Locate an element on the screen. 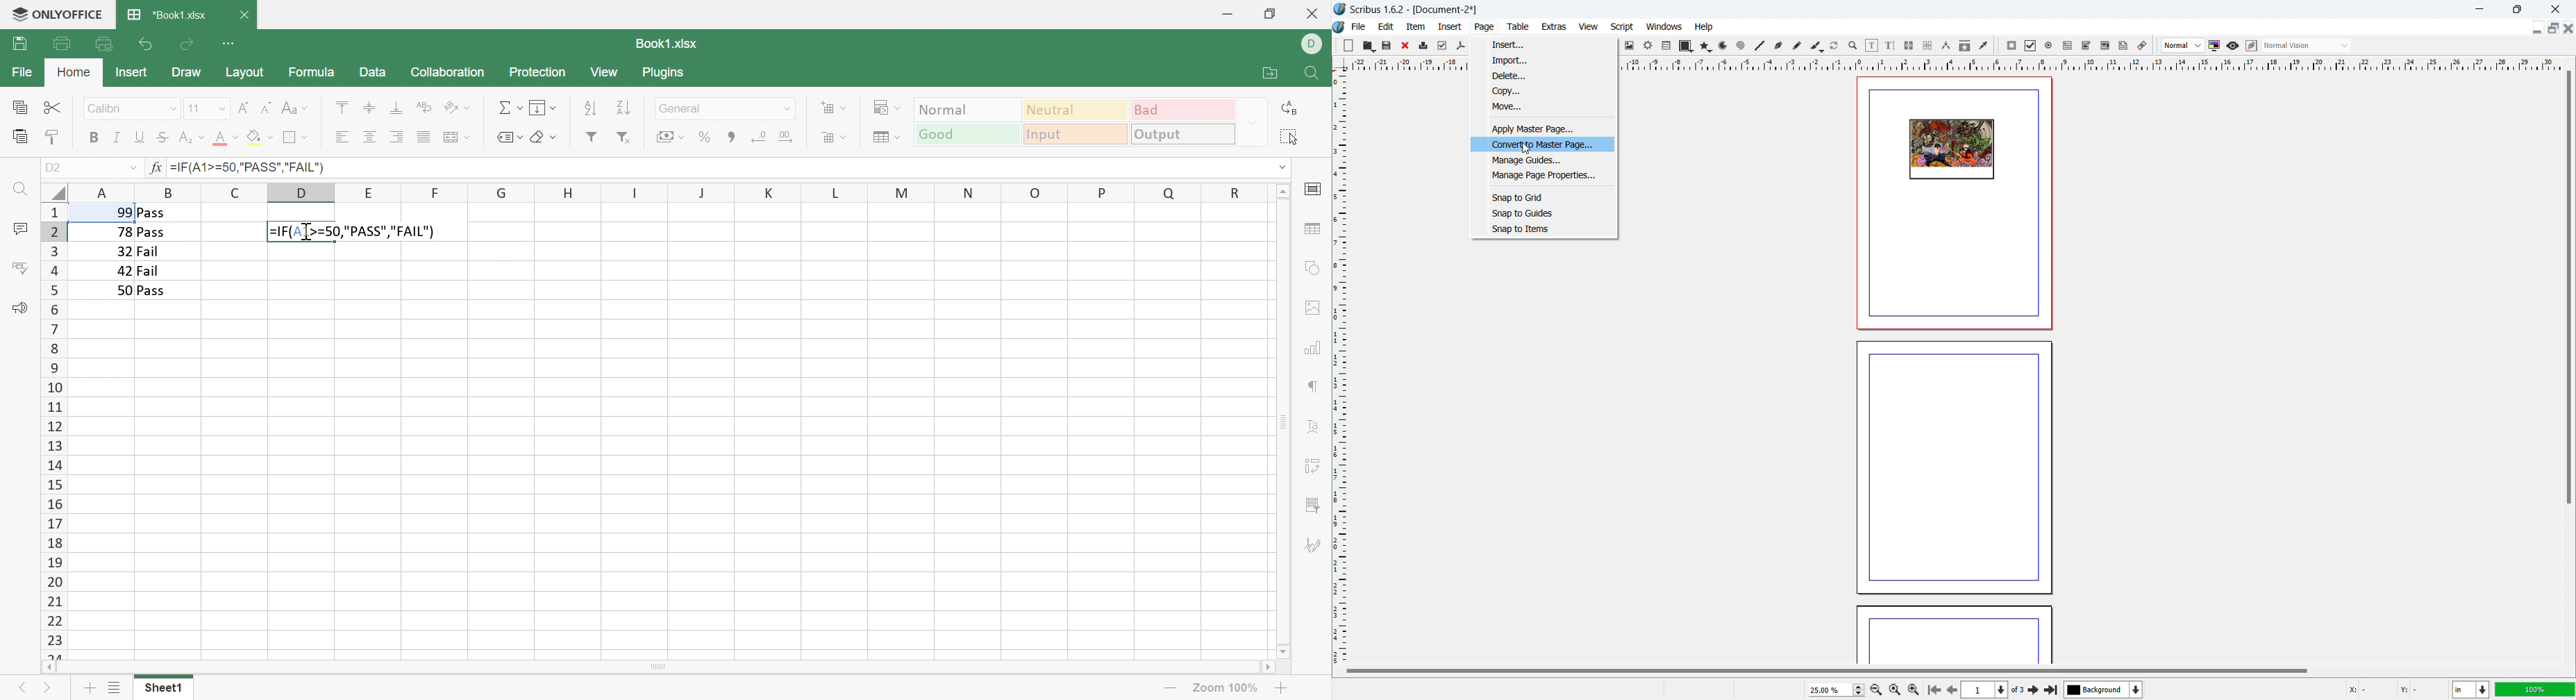 The image size is (2576, 700). select image preview quality is located at coordinates (2183, 45).